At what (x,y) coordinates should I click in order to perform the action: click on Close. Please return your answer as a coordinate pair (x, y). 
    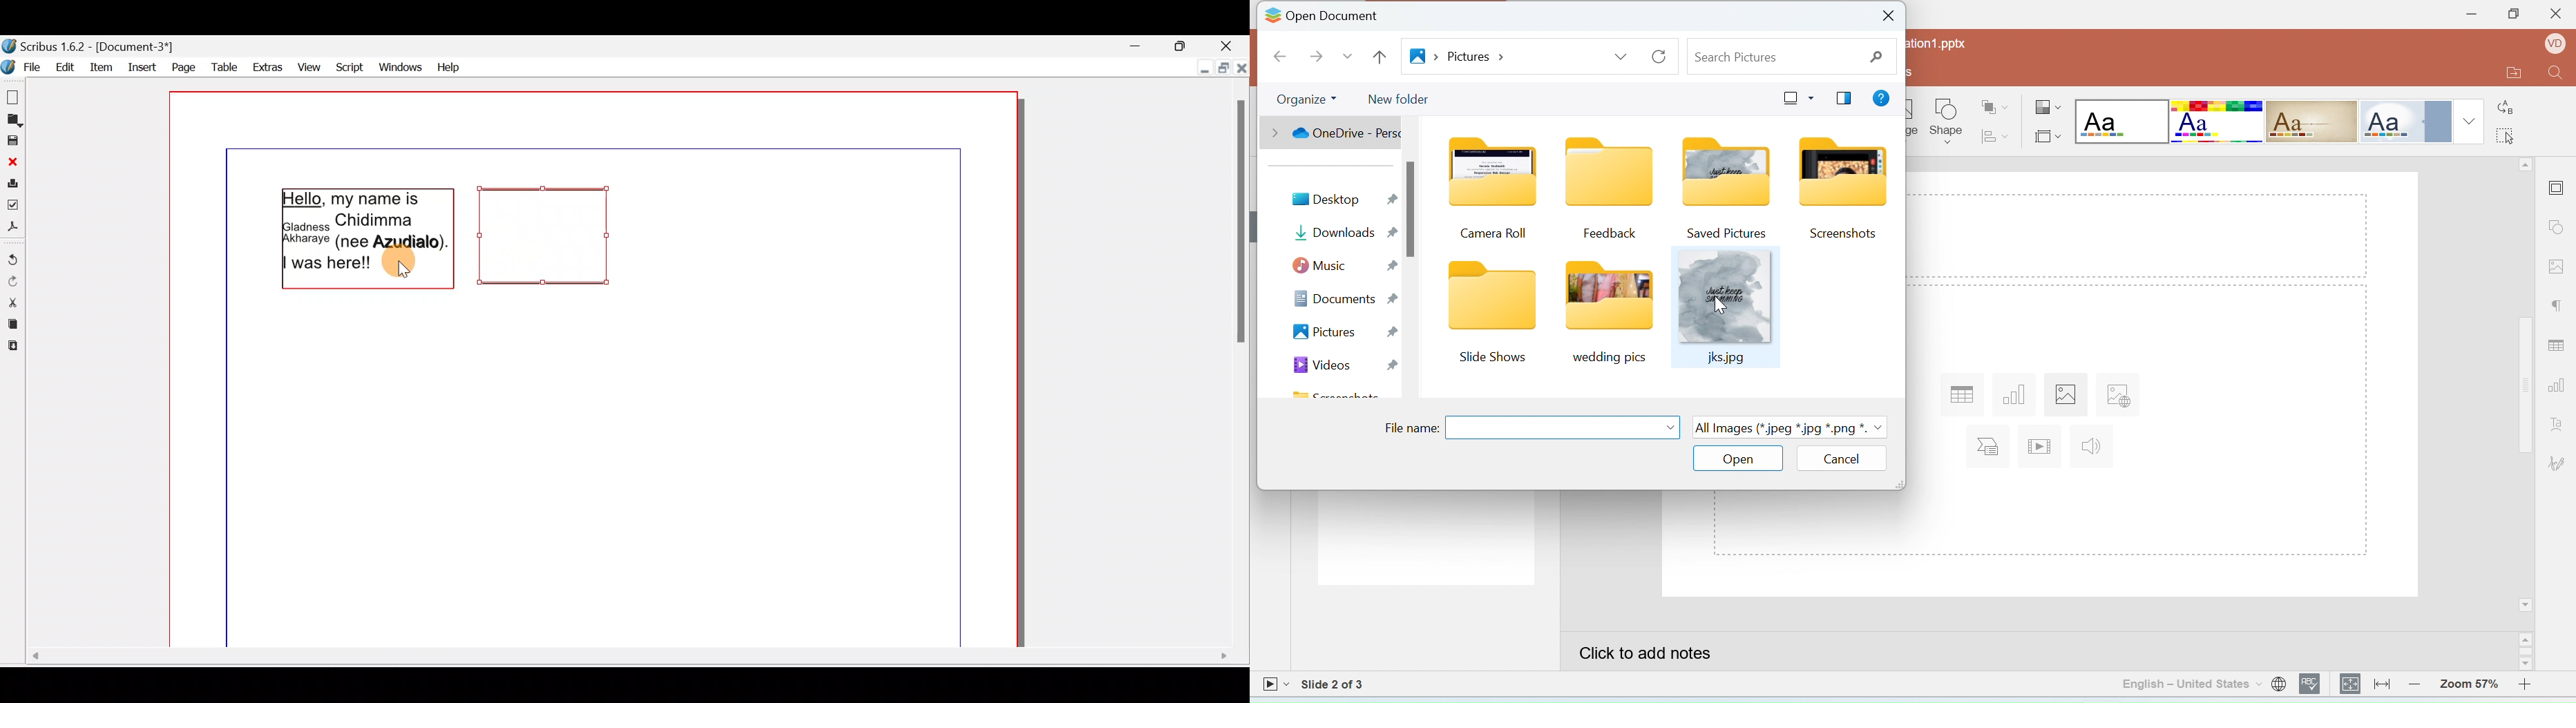
    Looking at the image, I should click on (1227, 44).